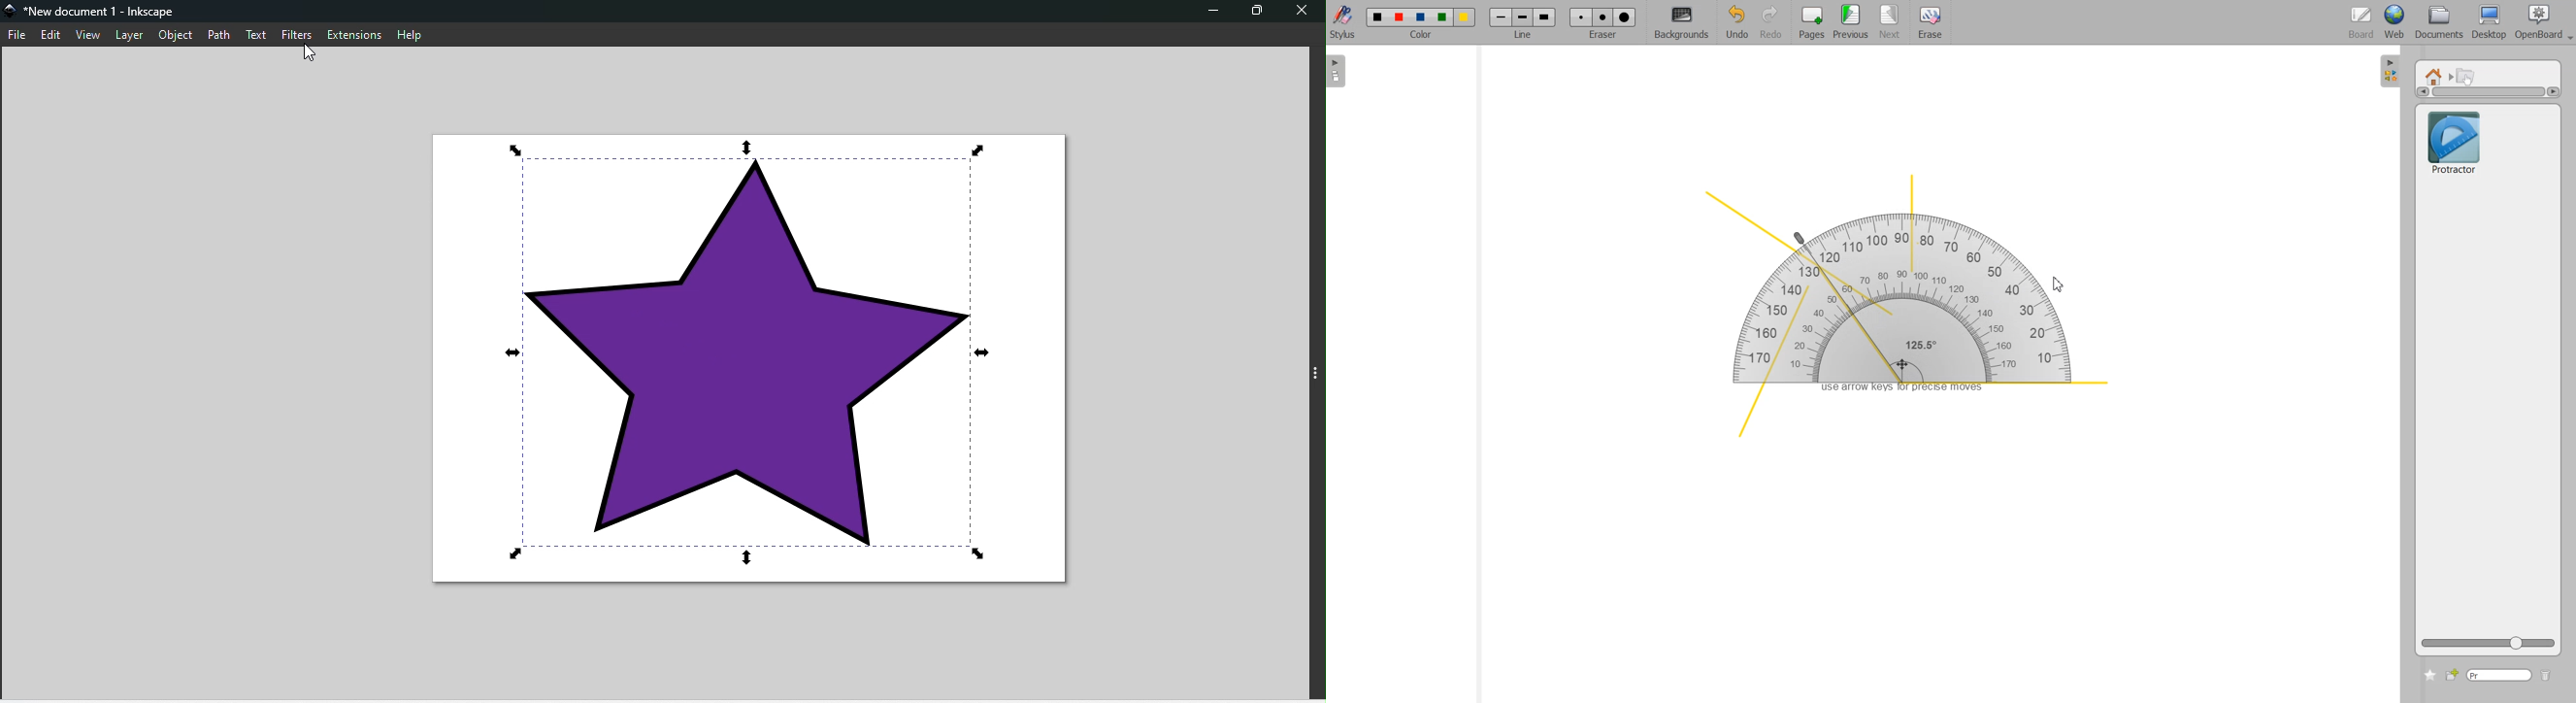 Image resolution: width=2576 pixels, height=728 pixels. I want to click on Layer, so click(132, 36).